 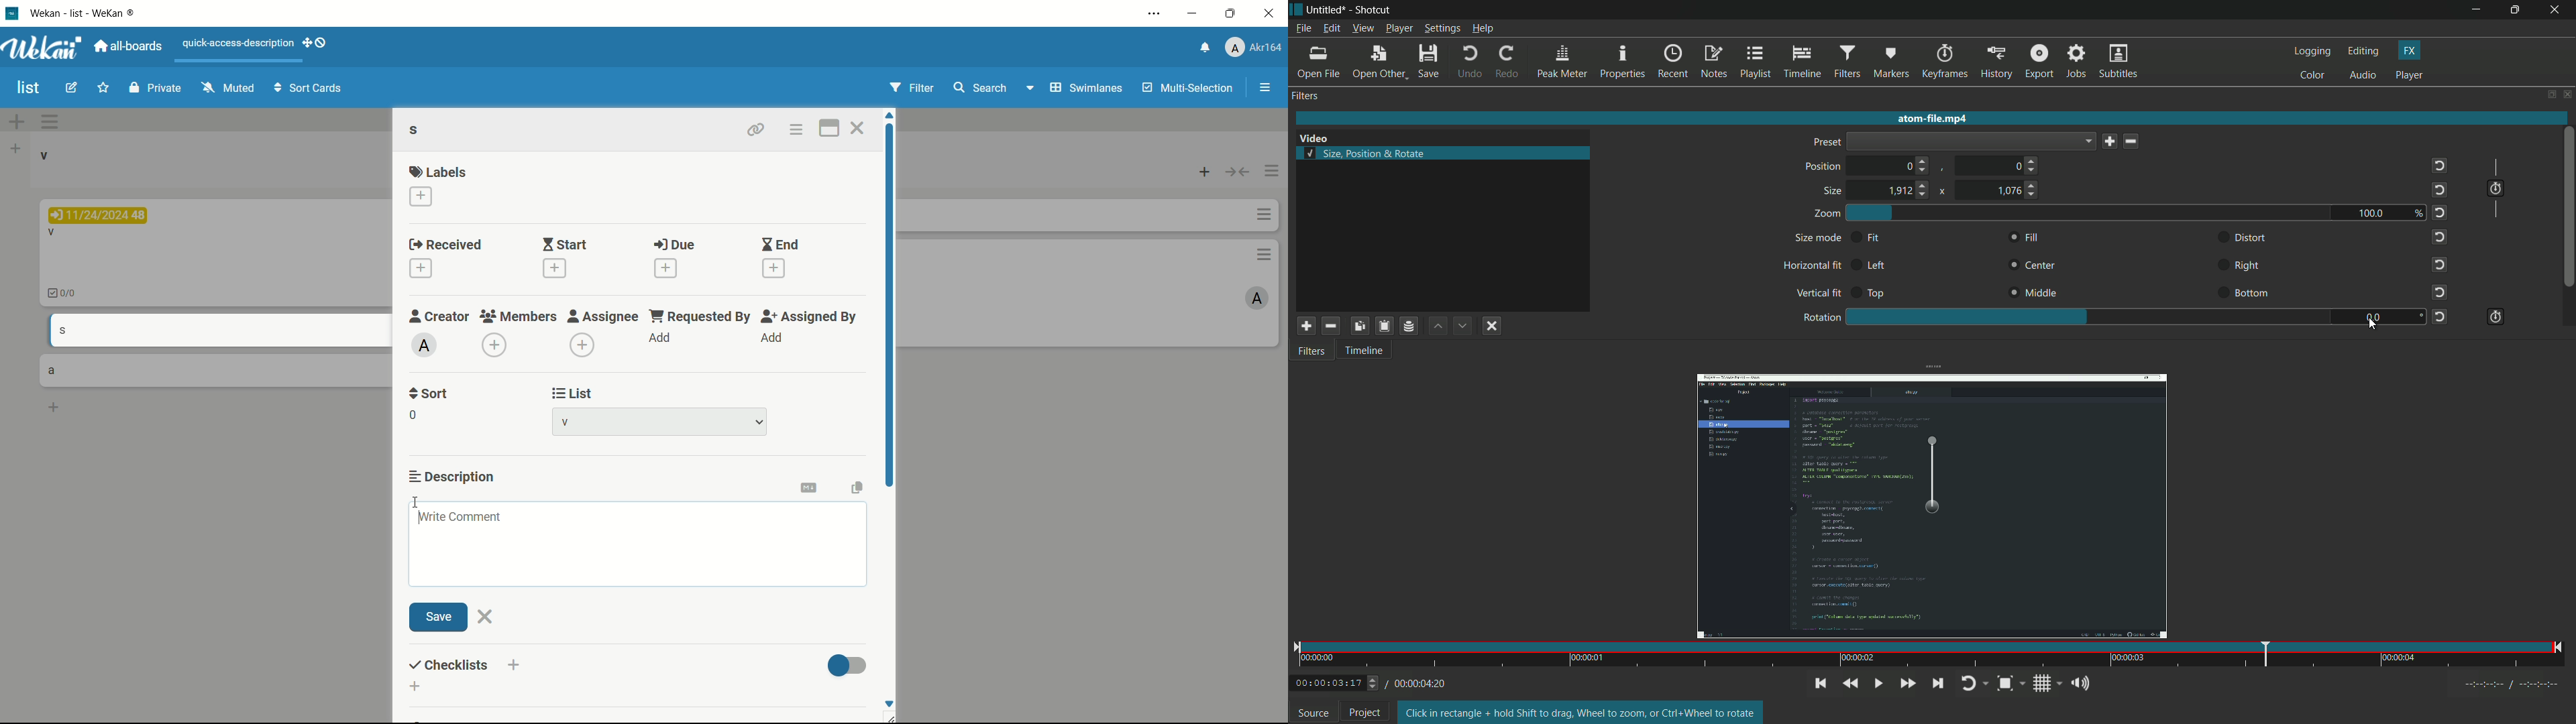 I want to click on /00:00:03:17, so click(x=1332, y=684).